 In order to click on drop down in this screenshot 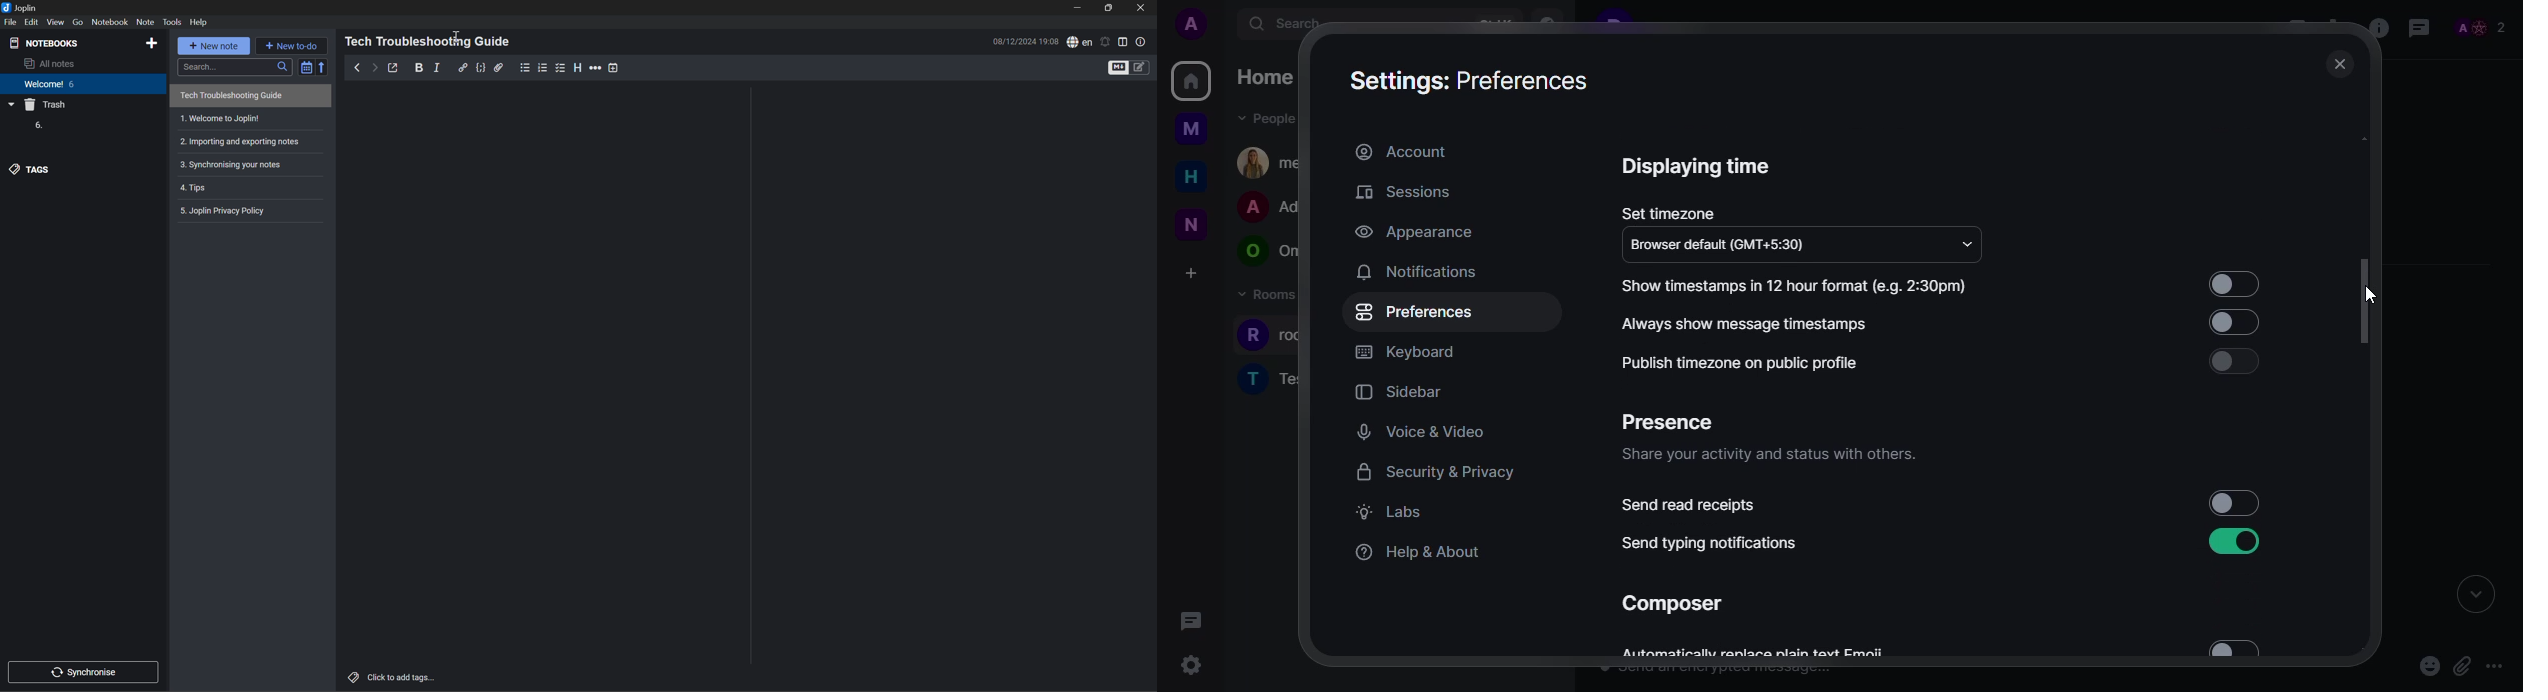, I will do `click(1967, 241)`.